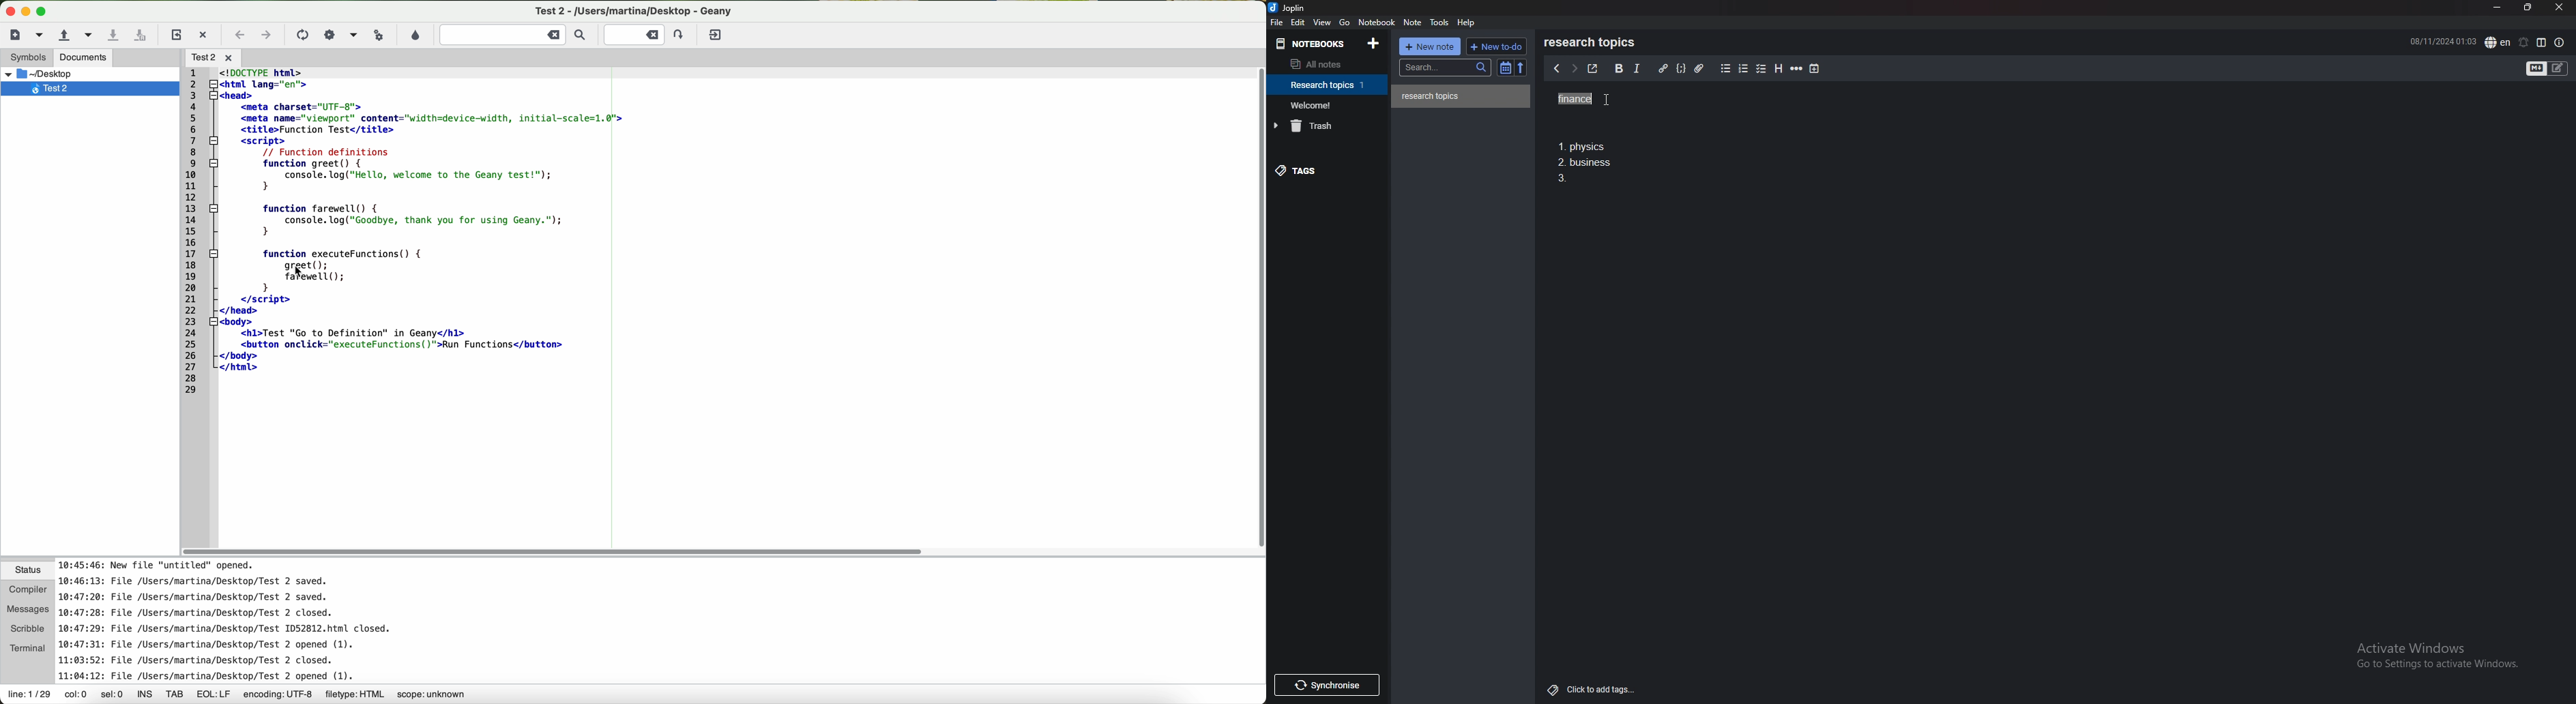 The height and width of the screenshot is (728, 2576). I want to click on resize, so click(2527, 7).